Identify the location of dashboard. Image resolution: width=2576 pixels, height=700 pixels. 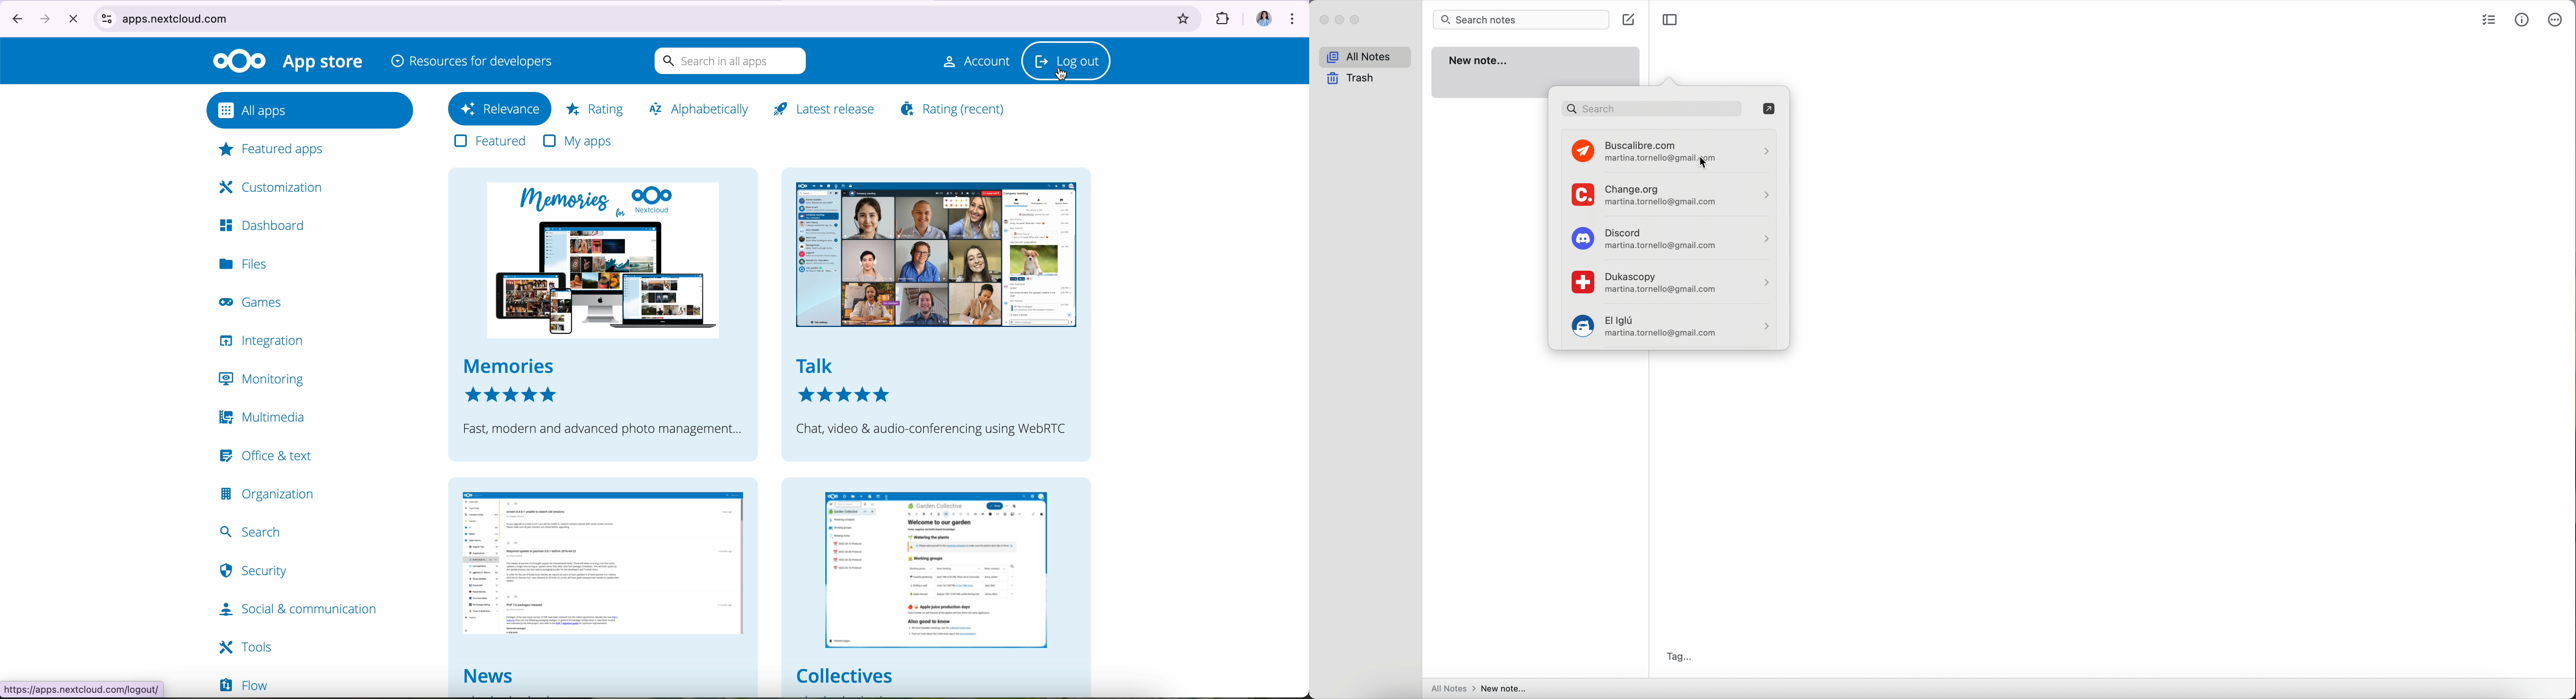
(260, 226).